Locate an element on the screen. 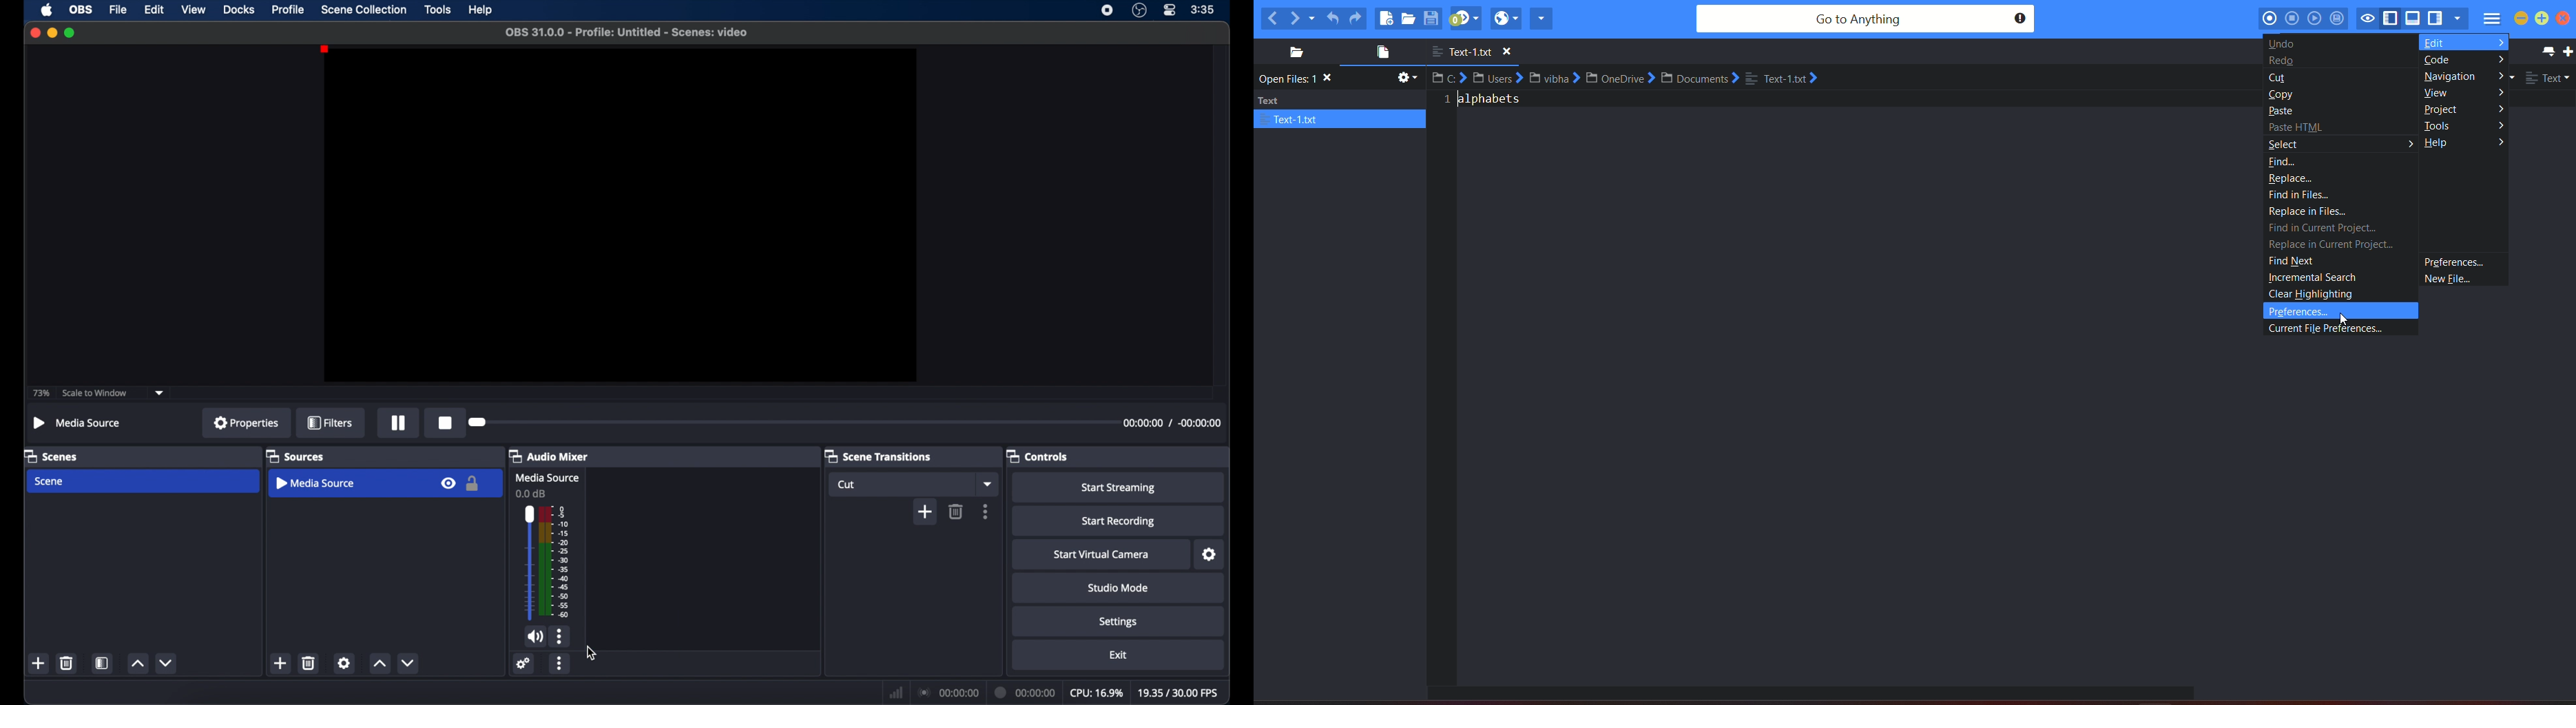 The width and height of the screenshot is (2576, 728). decrement is located at coordinates (408, 663).